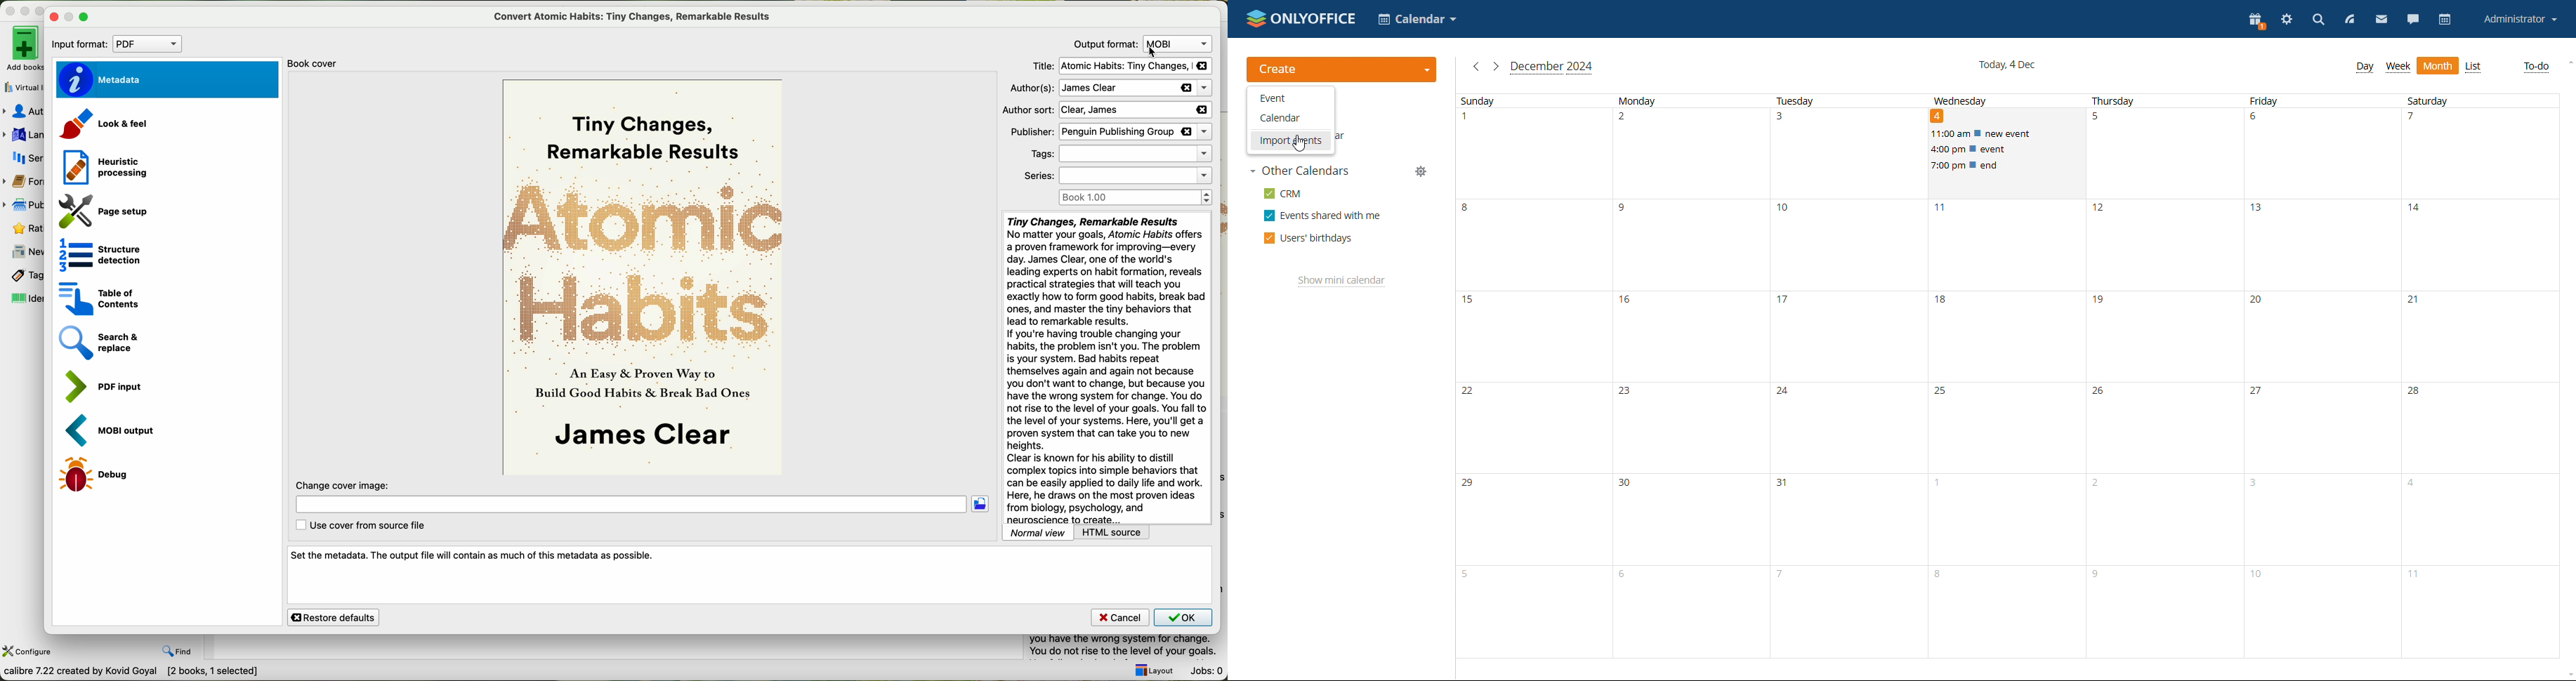 This screenshot has width=2576, height=700. I want to click on change cover image, so click(641, 498).